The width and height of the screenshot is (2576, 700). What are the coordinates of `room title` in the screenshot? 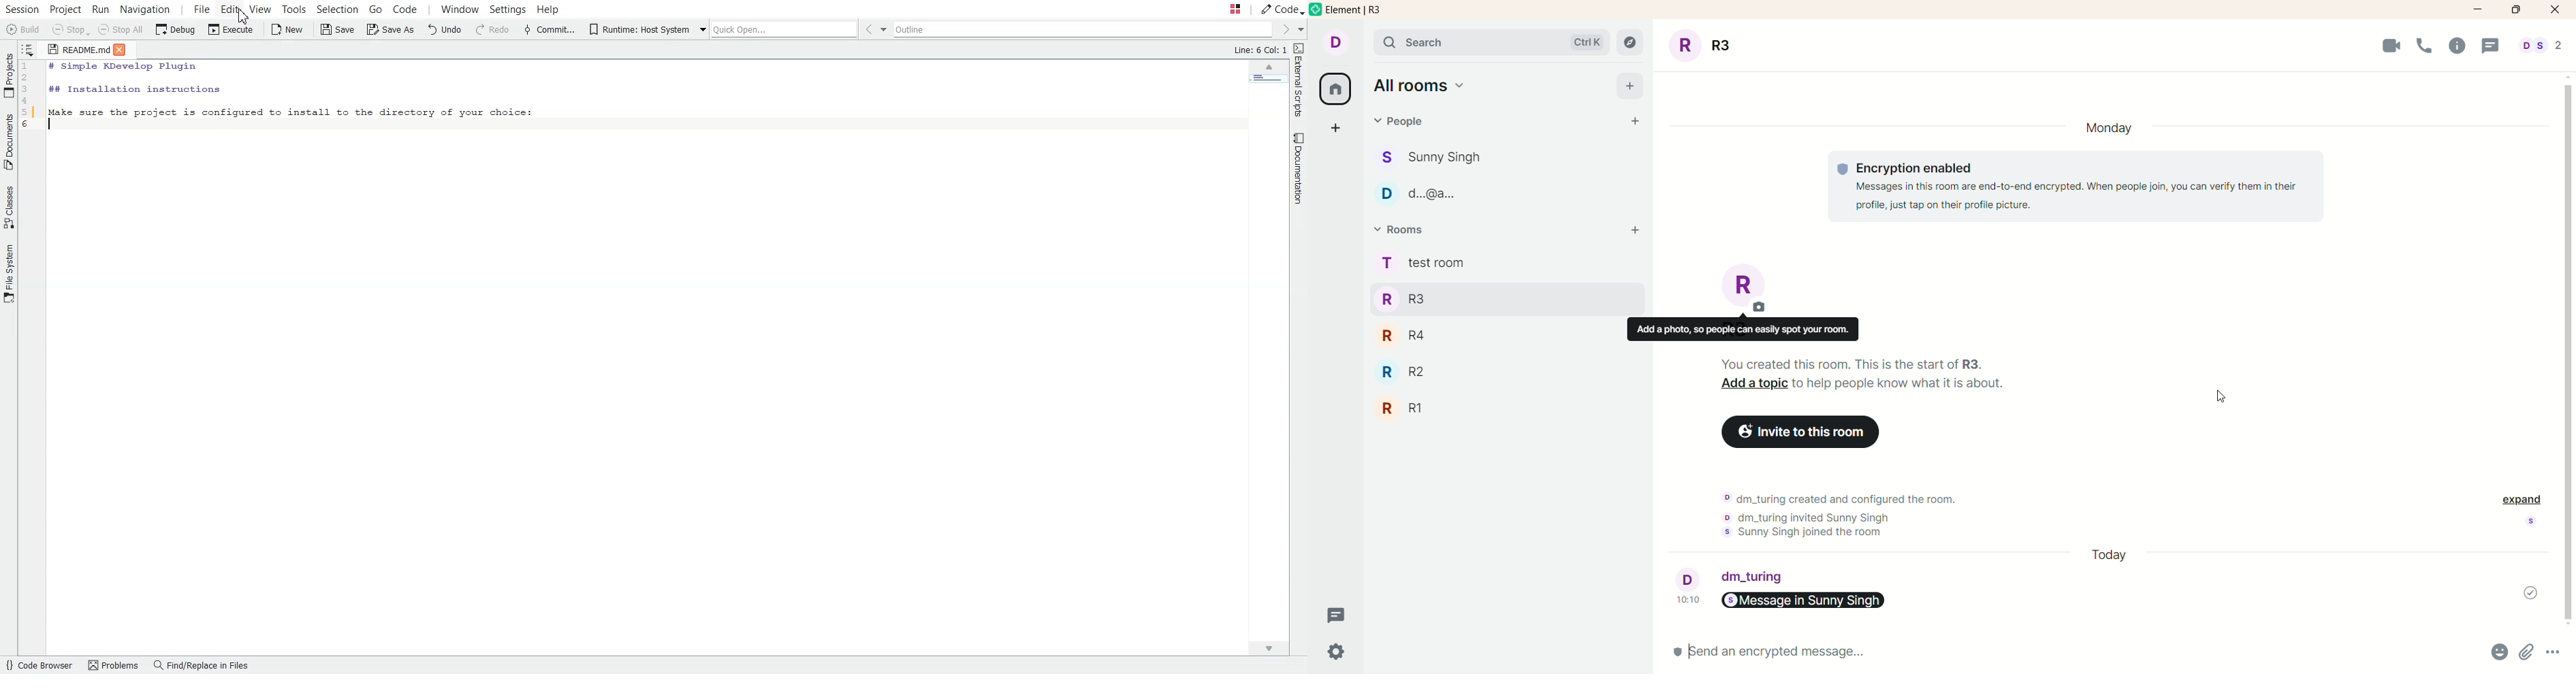 It's located at (1752, 290).